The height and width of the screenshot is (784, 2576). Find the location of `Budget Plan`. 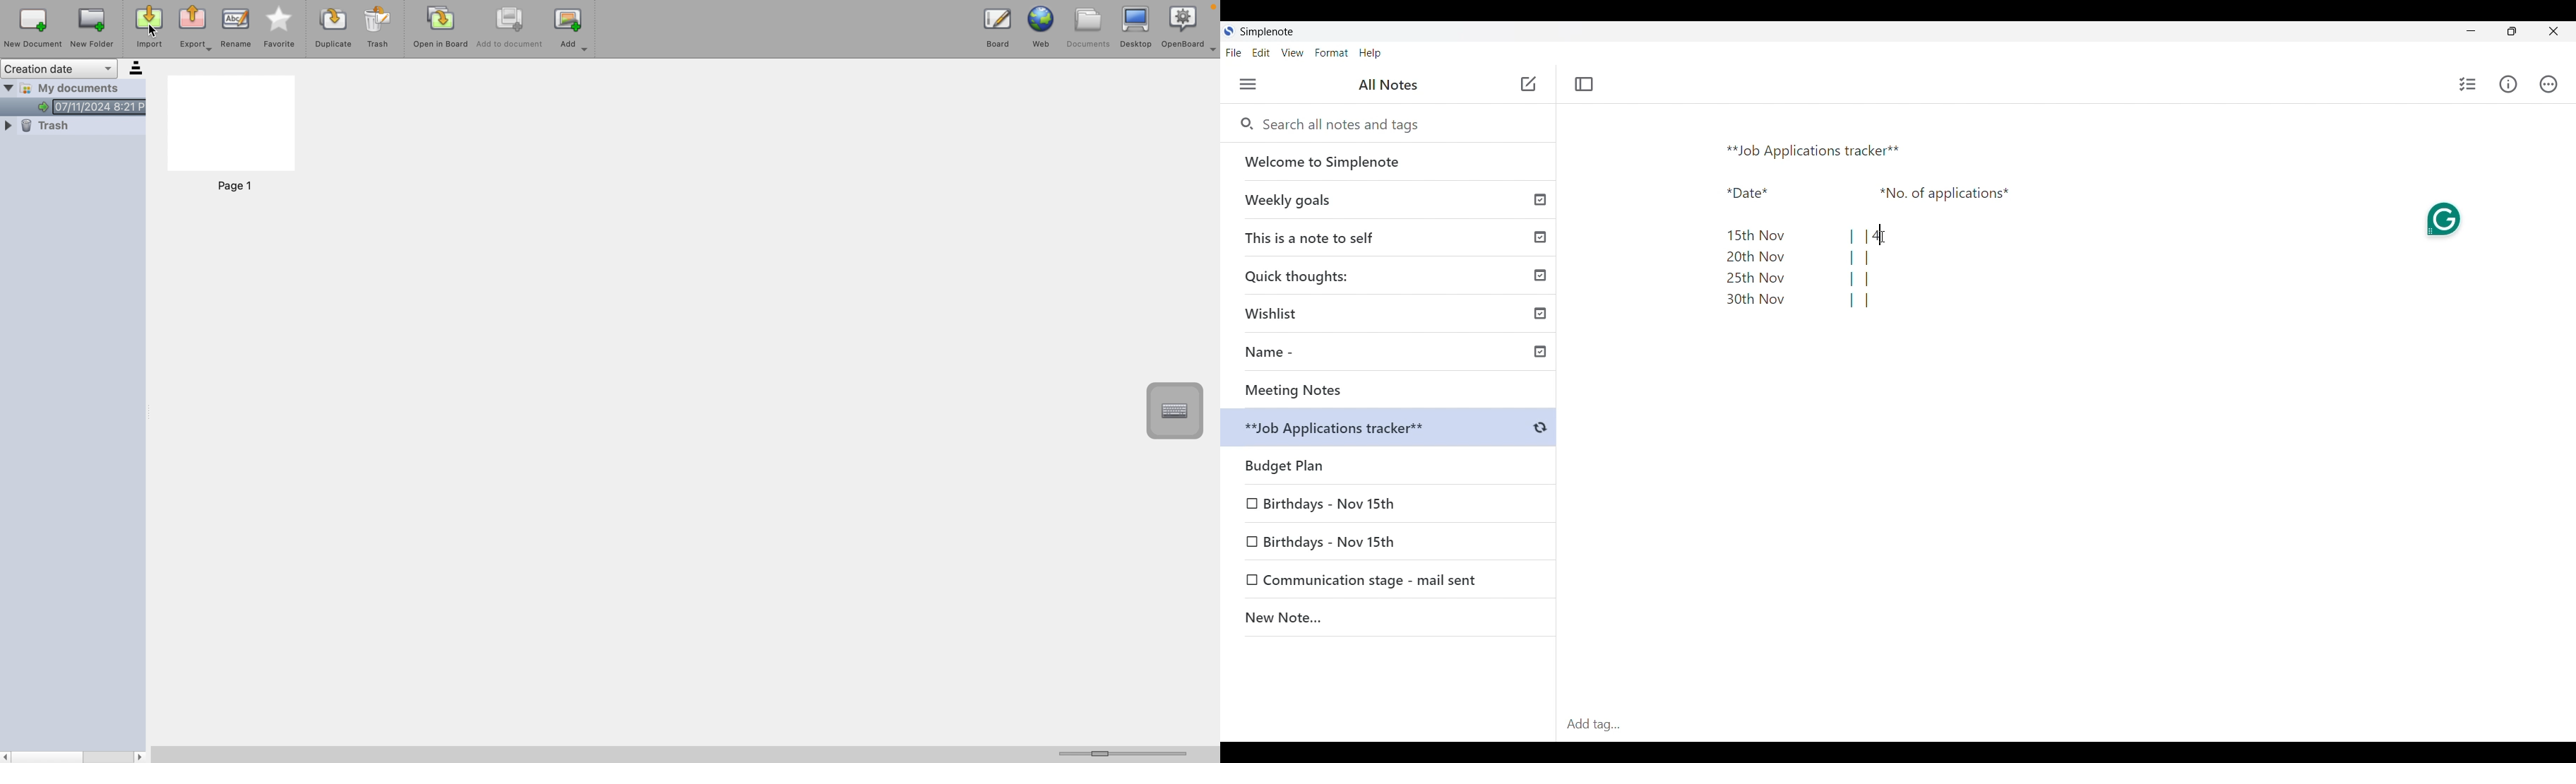

Budget Plan is located at coordinates (1391, 430).